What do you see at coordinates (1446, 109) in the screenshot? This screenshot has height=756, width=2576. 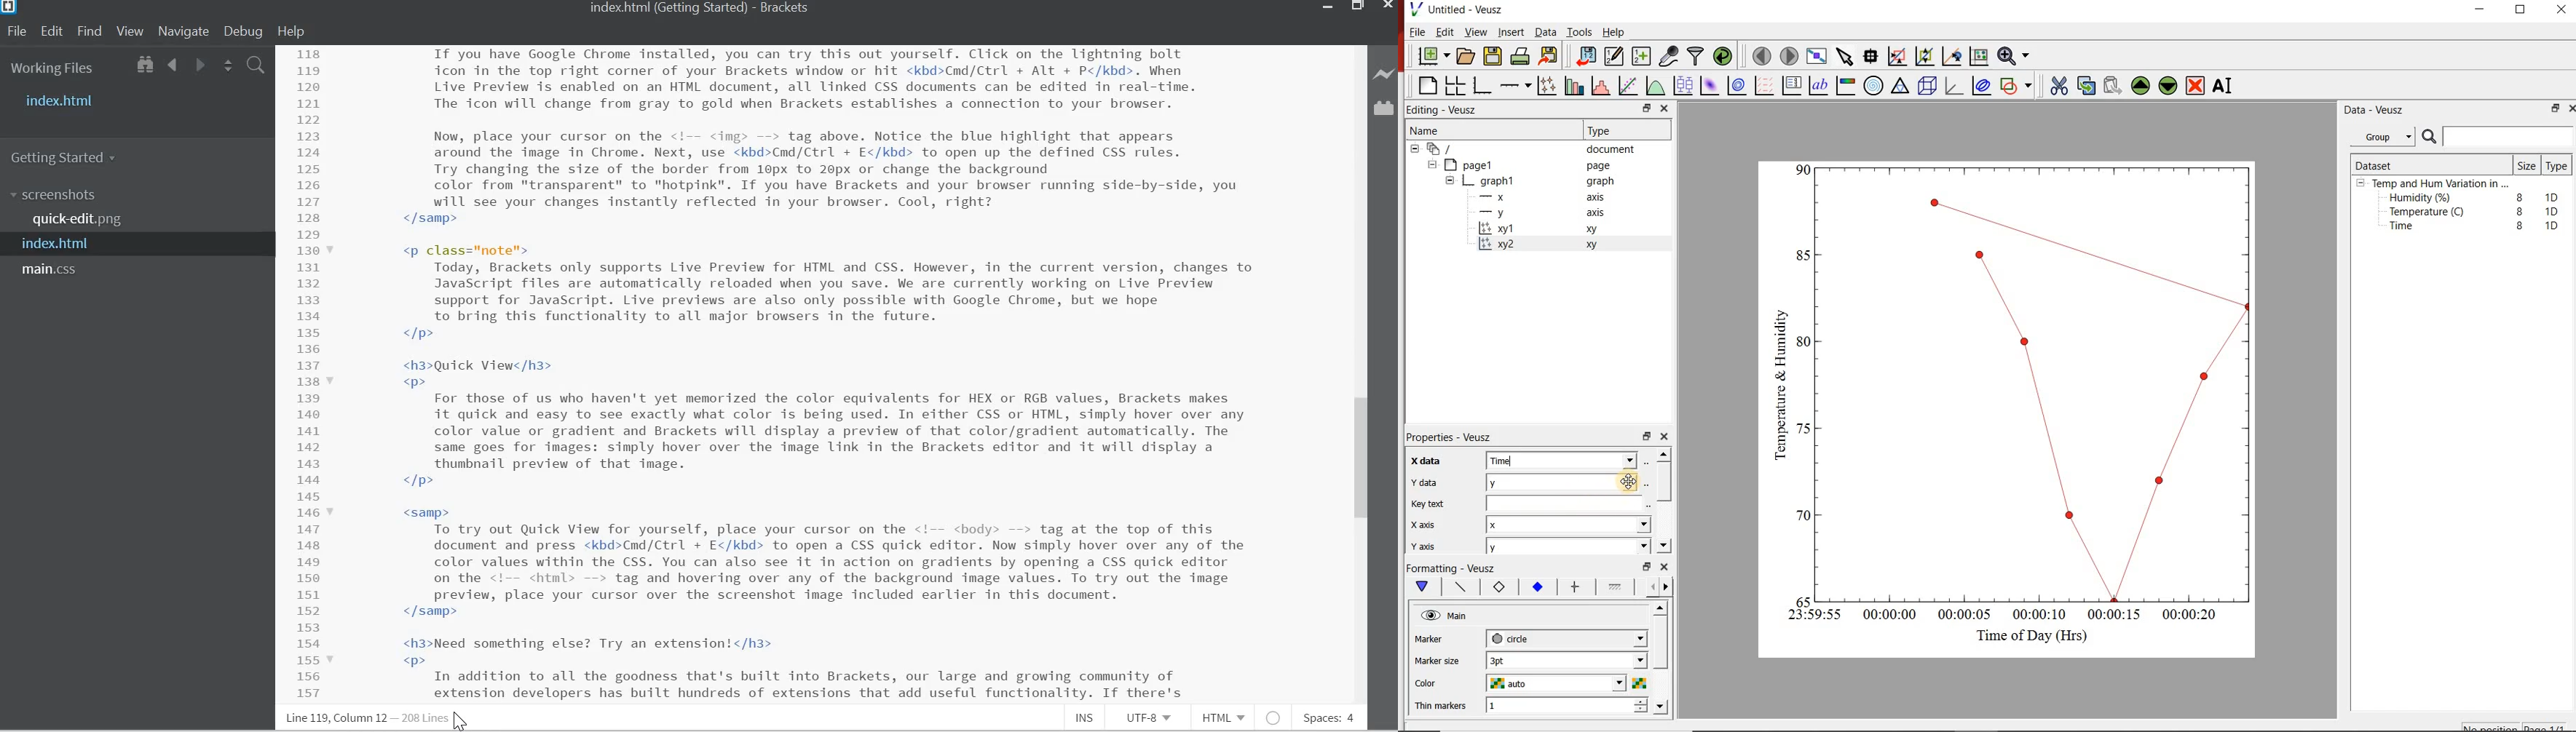 I see `Editing - Veusz` at bounding box center [1446, 109].